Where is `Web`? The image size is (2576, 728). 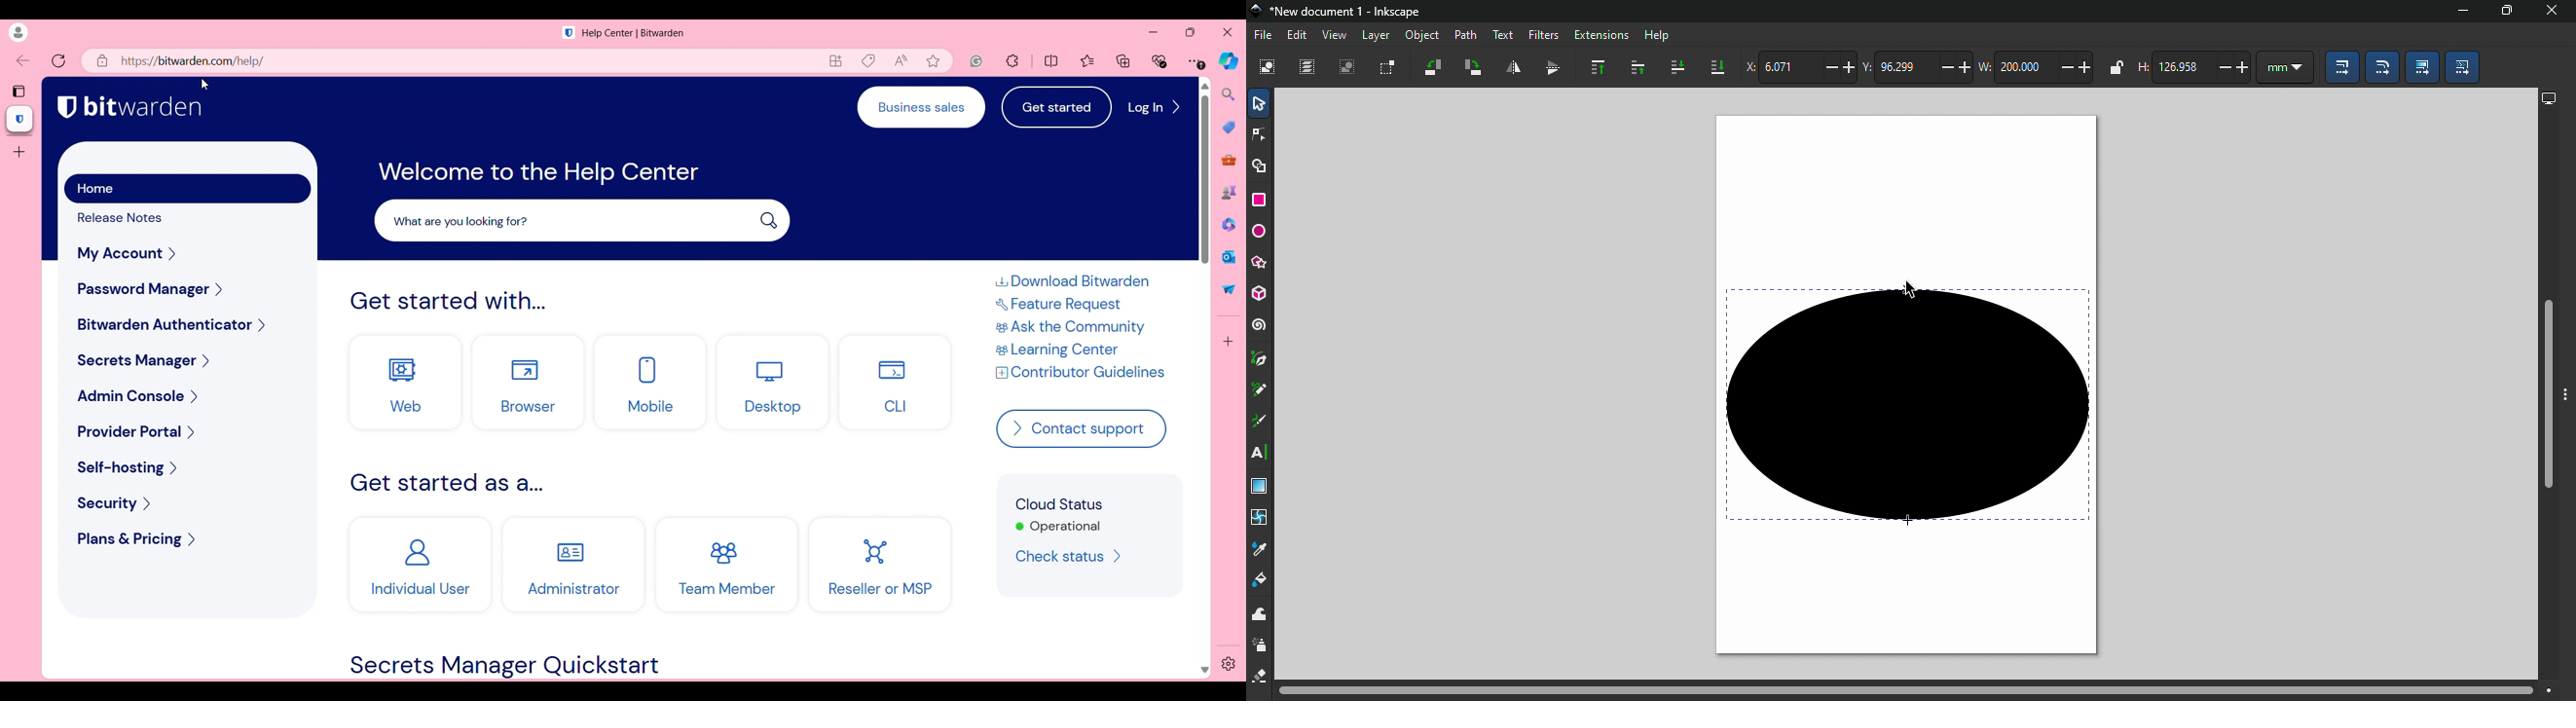 Web is located at coordinates (406, 382).